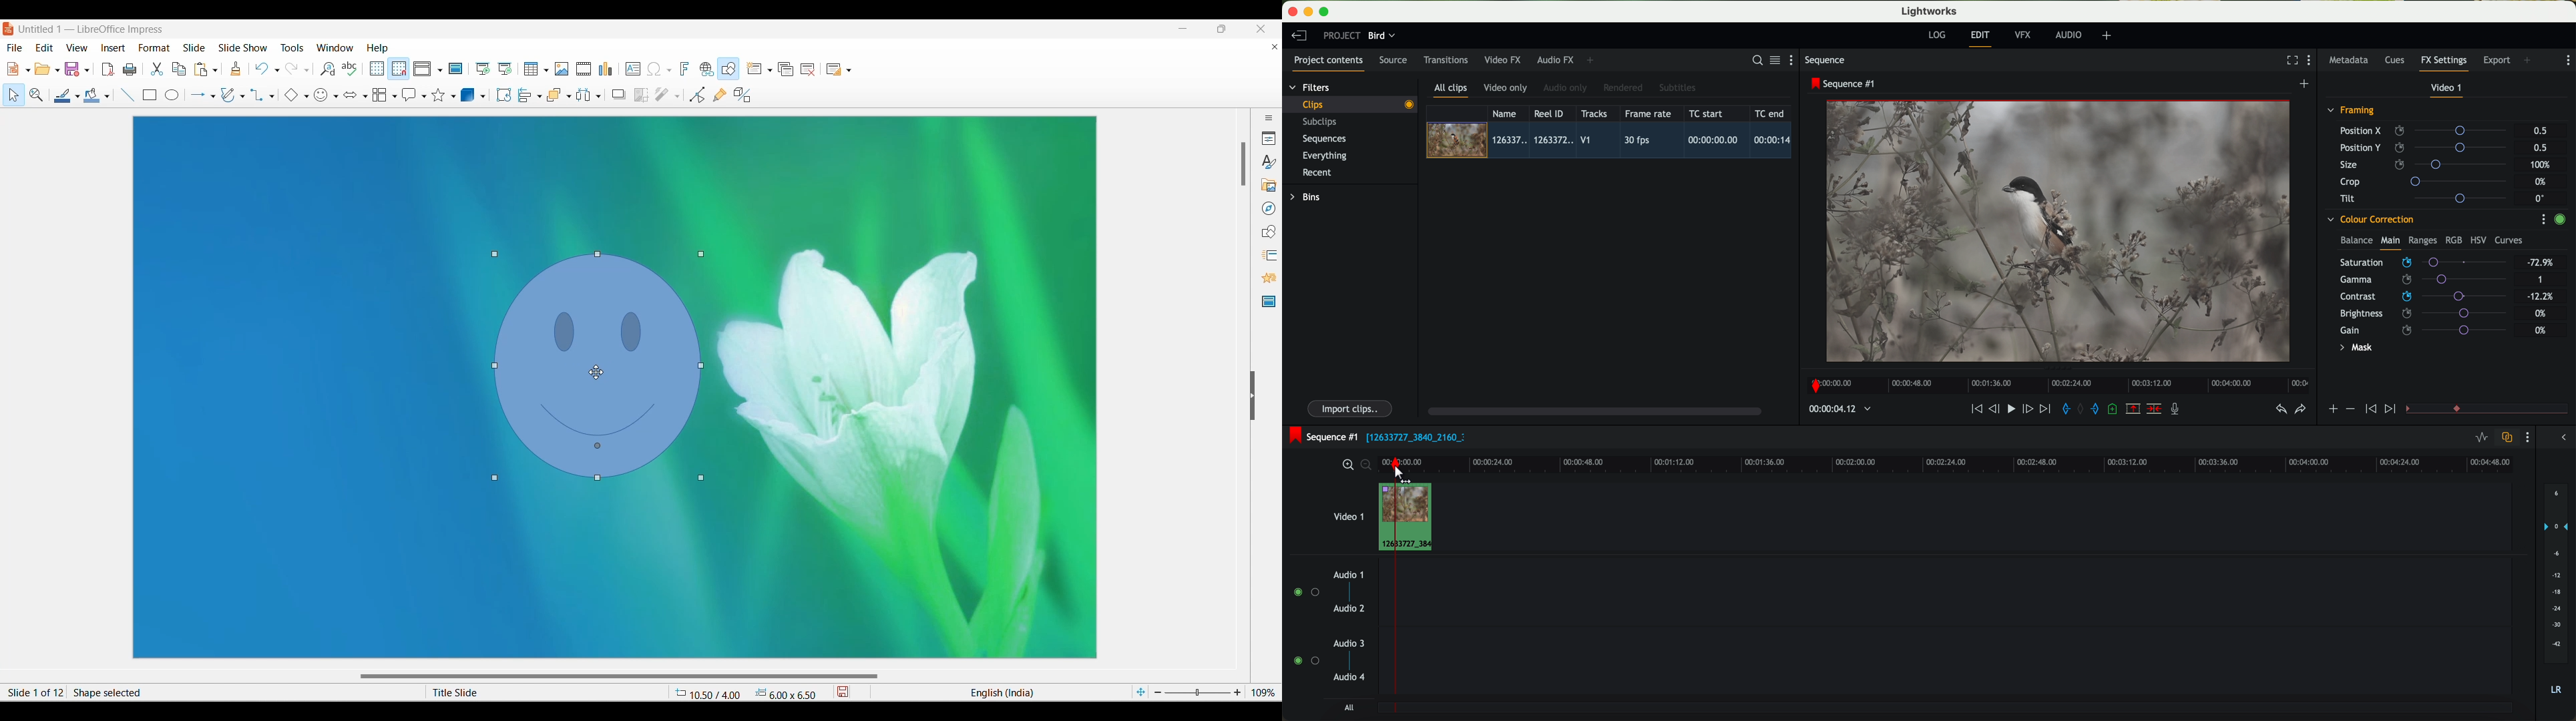  I want to click on Untitled 1 - LibreOffice Impress, so click(91, 29).